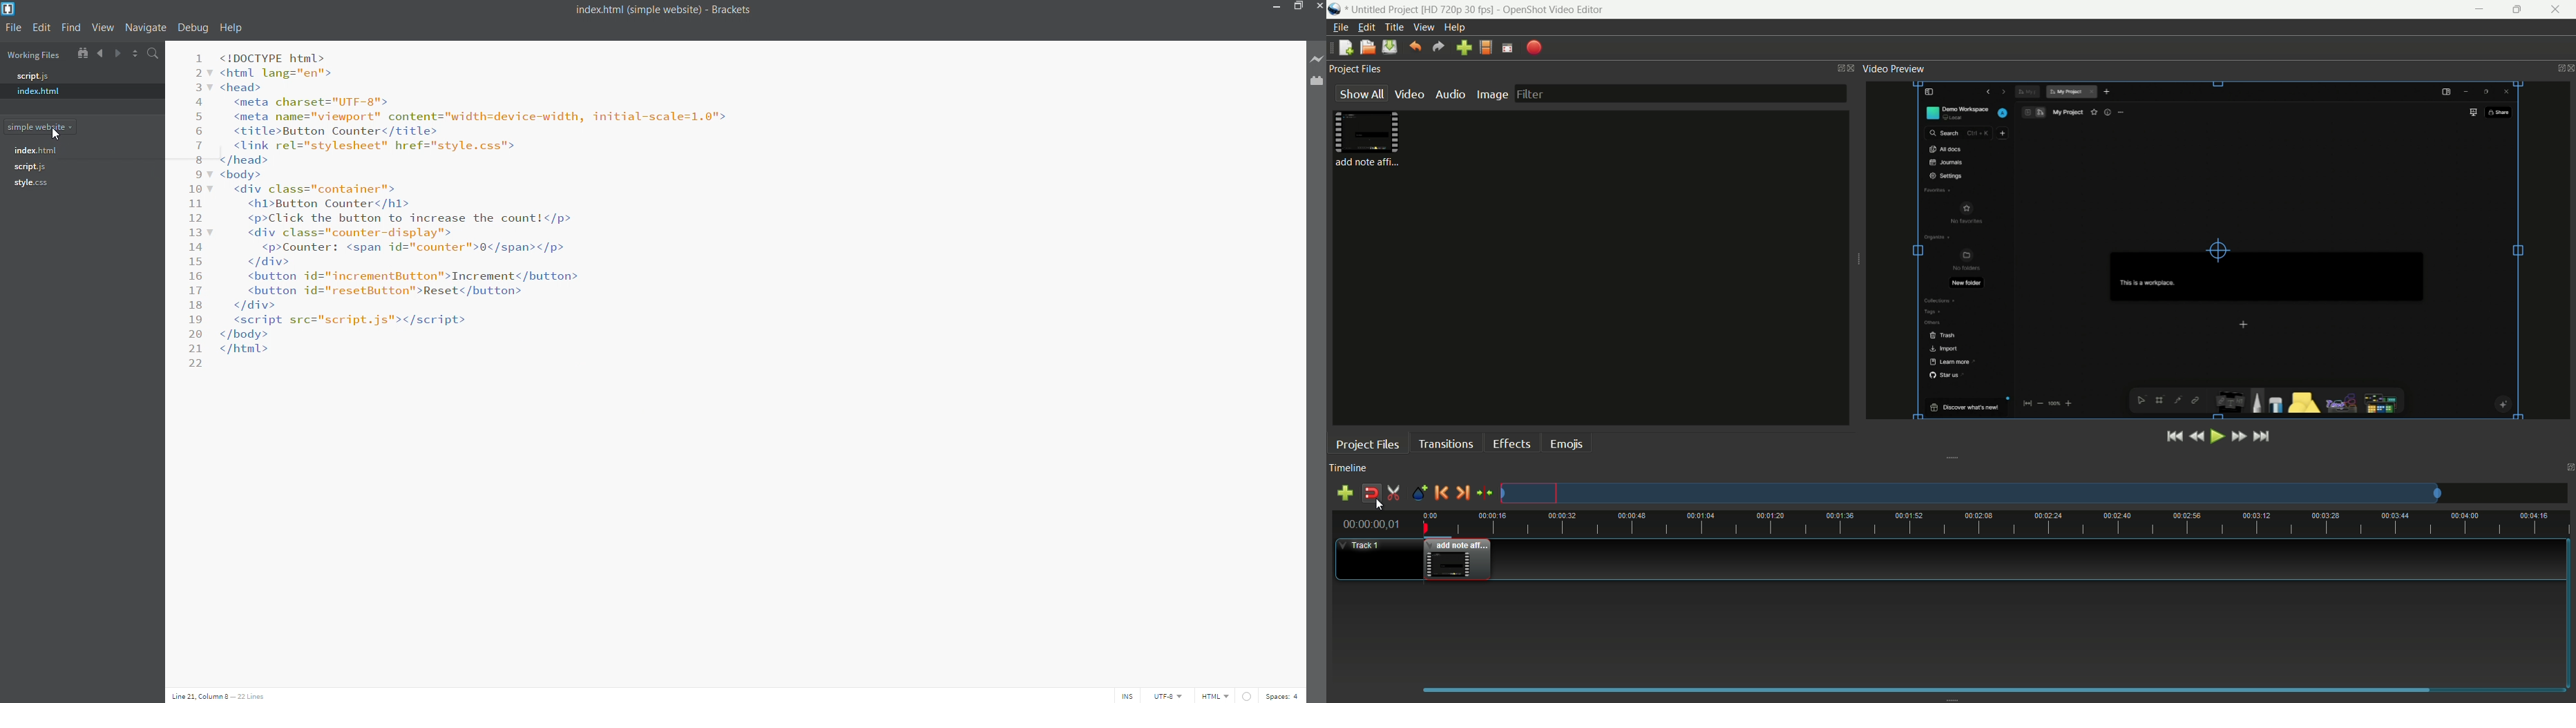 The height and width of the screenshot is (728, 2576). Describe the element at coordinates (1317, 61) in the screenshot. I see `live preview` at that location.